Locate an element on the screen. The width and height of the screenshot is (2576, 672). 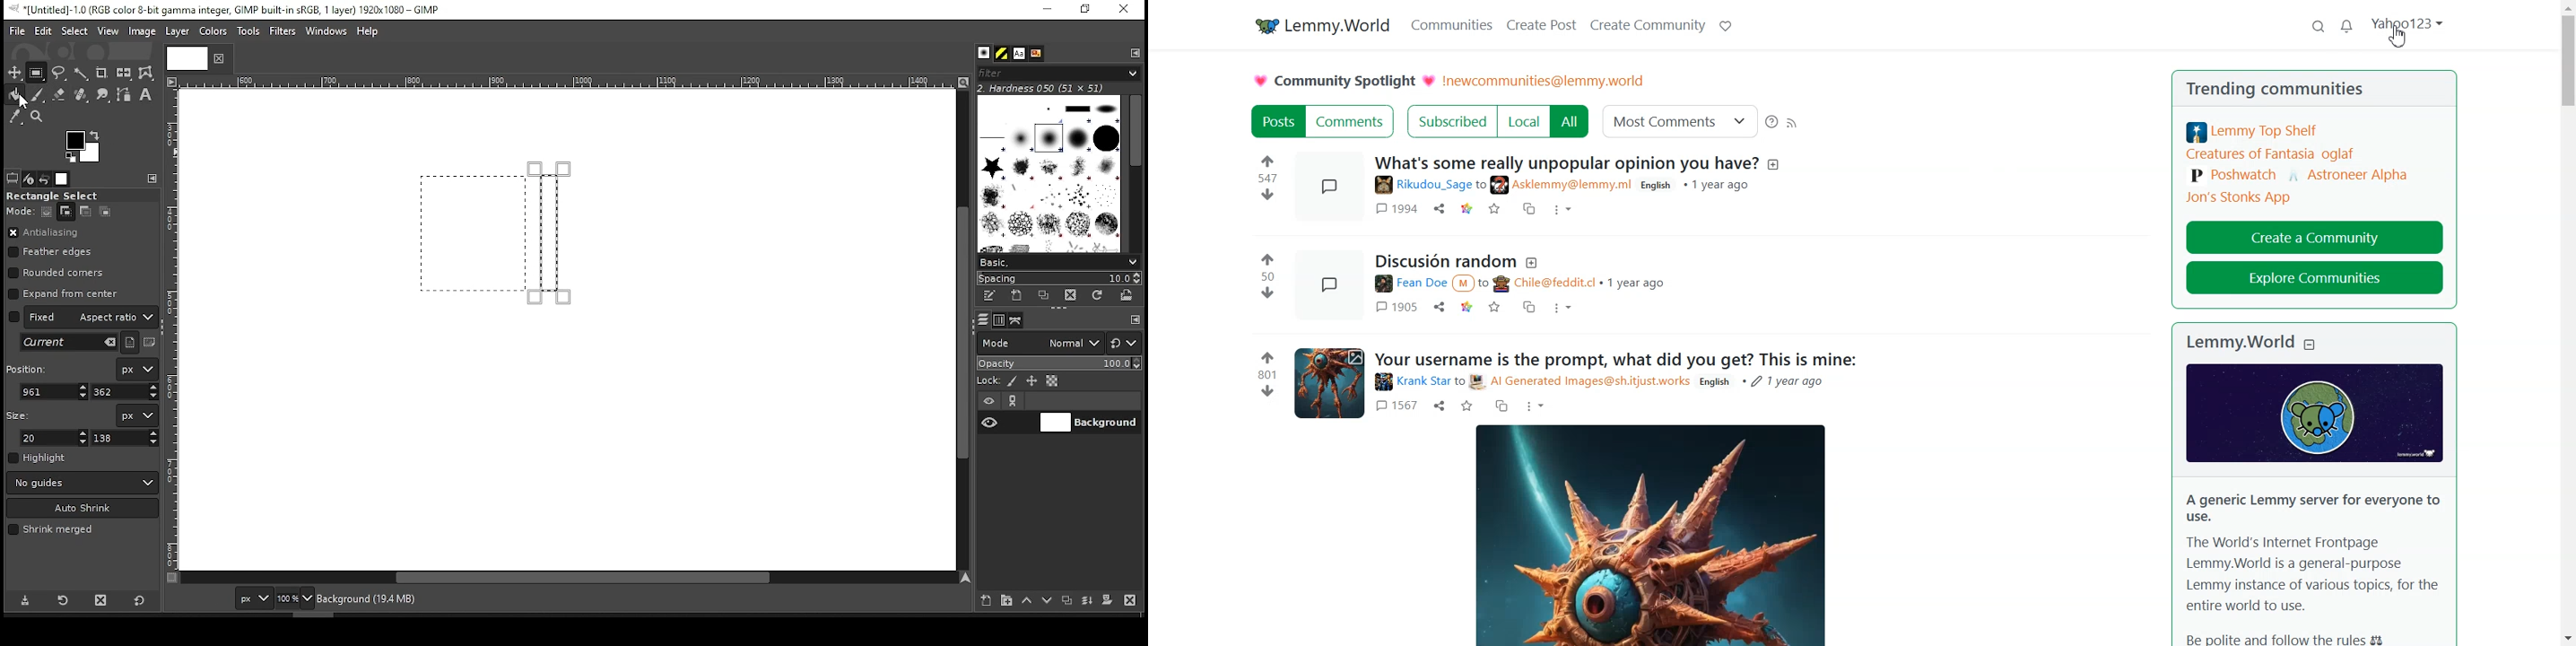
Search is located at coordinates (2318, 28).